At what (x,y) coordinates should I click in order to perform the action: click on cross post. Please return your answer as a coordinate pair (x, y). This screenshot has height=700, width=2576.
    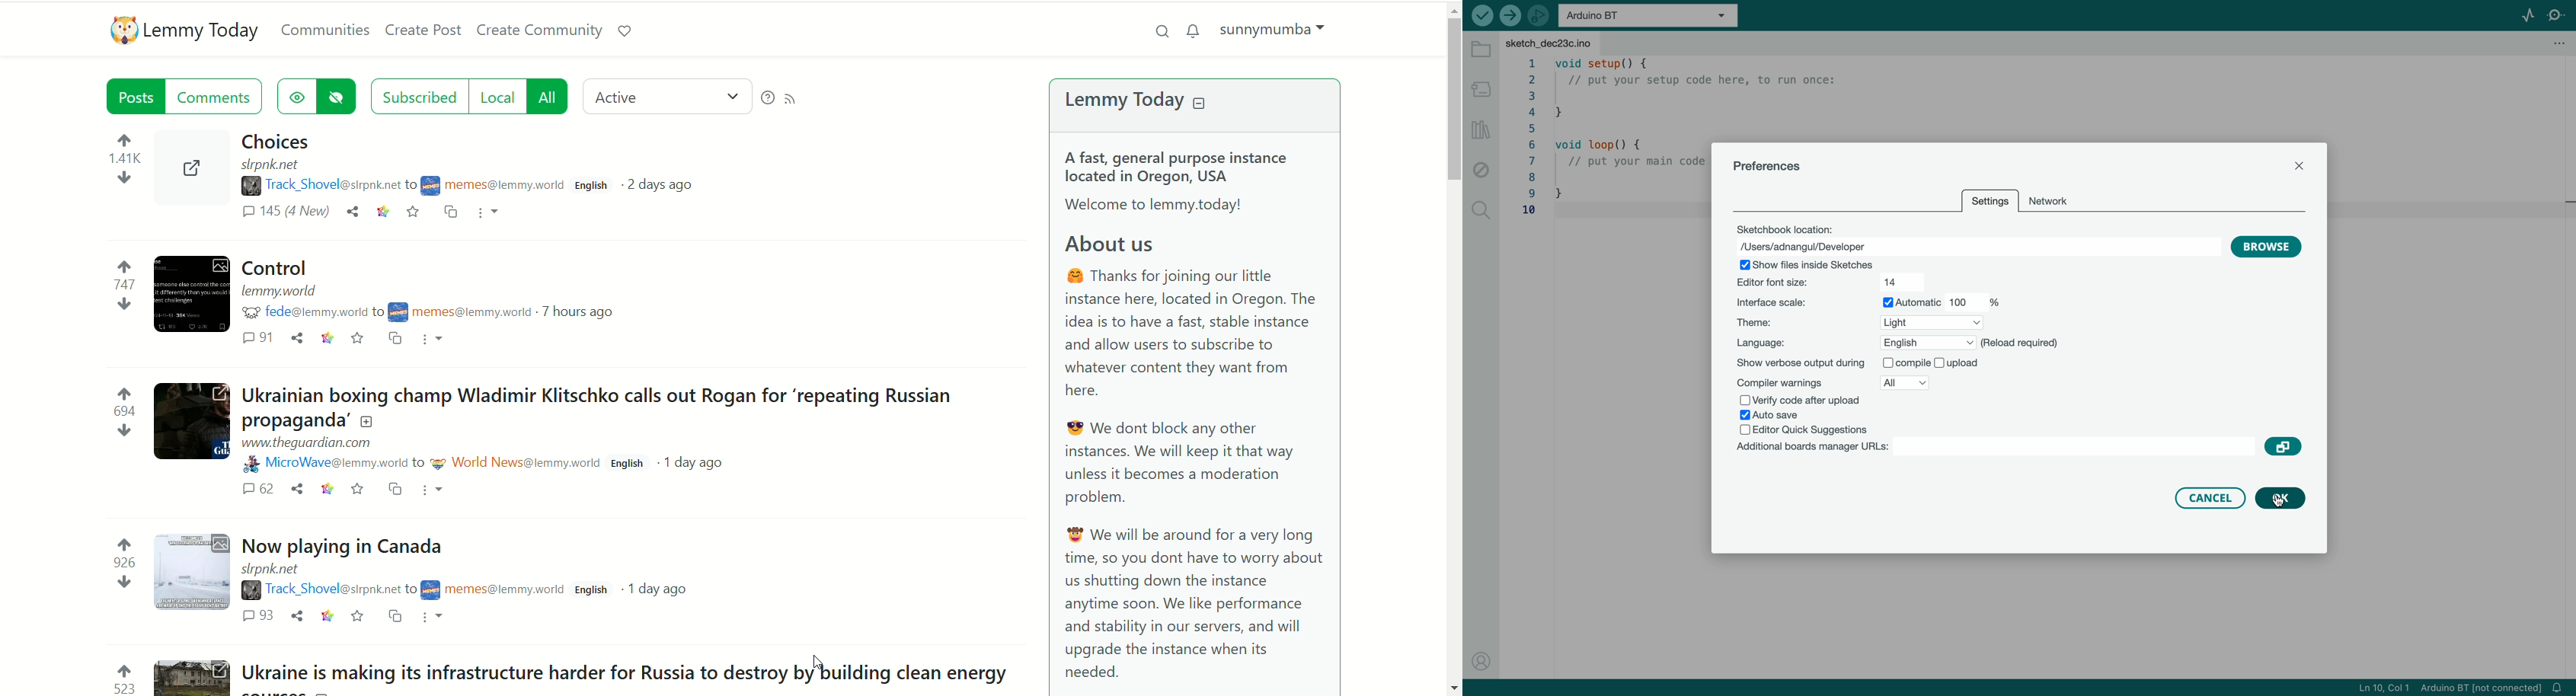
    Looking at the image, I should click on (395, 337).